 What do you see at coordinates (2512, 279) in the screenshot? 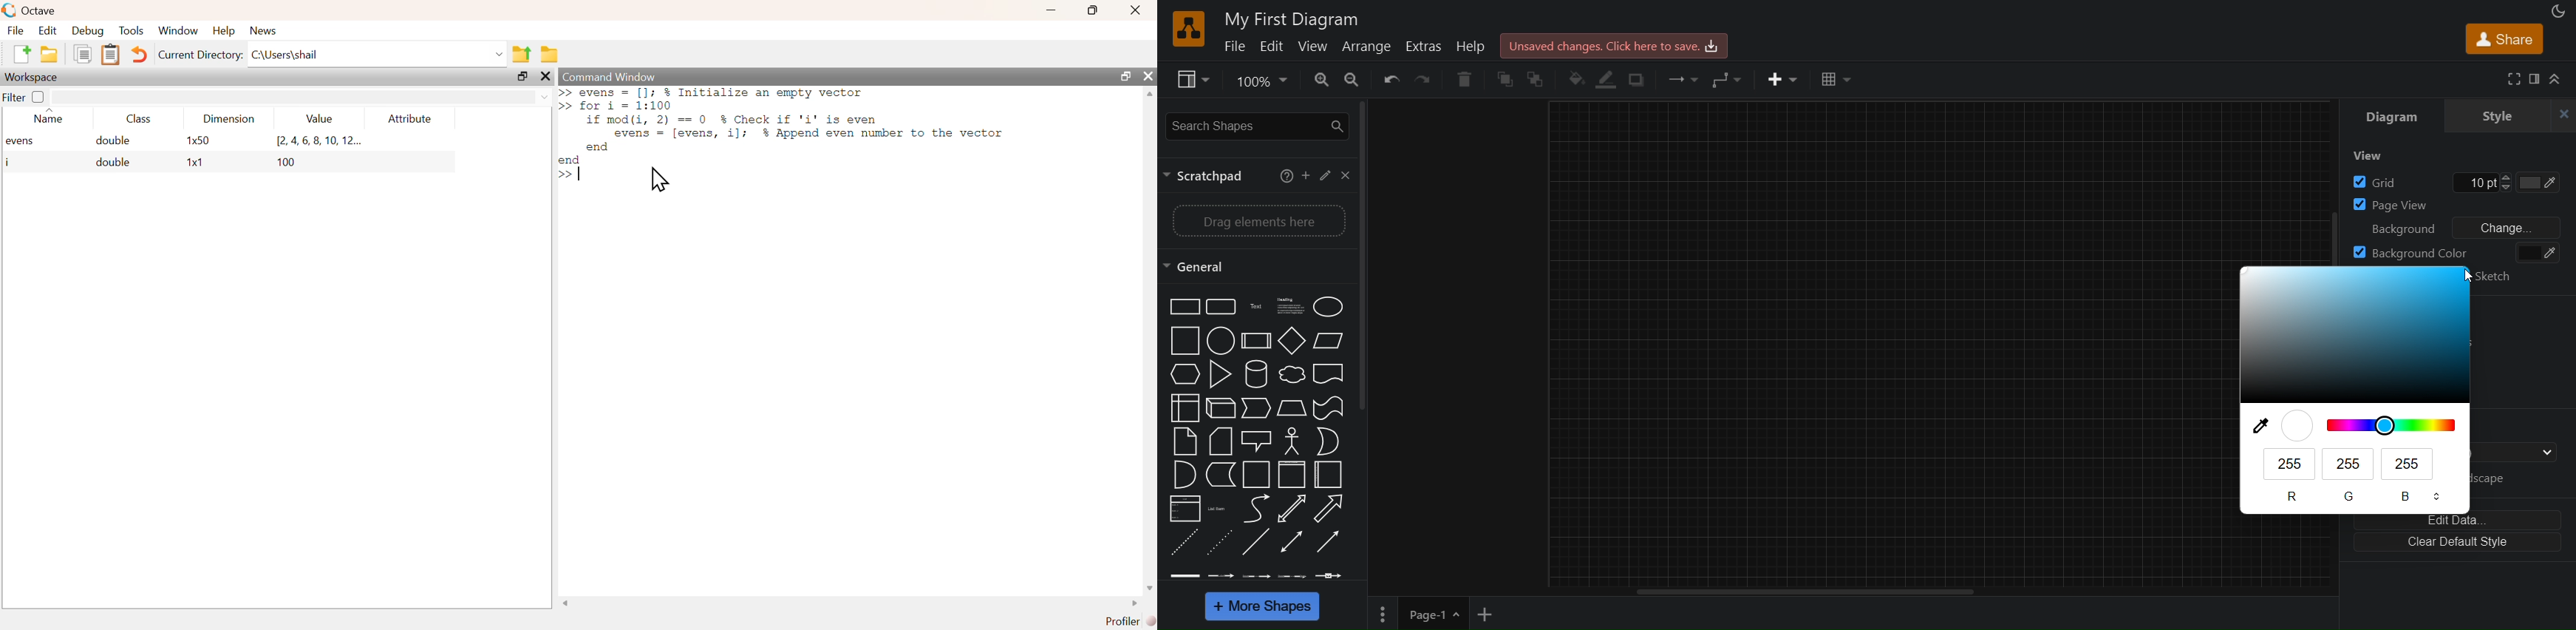
I see `sketch` at bounding box center [2512, 279].